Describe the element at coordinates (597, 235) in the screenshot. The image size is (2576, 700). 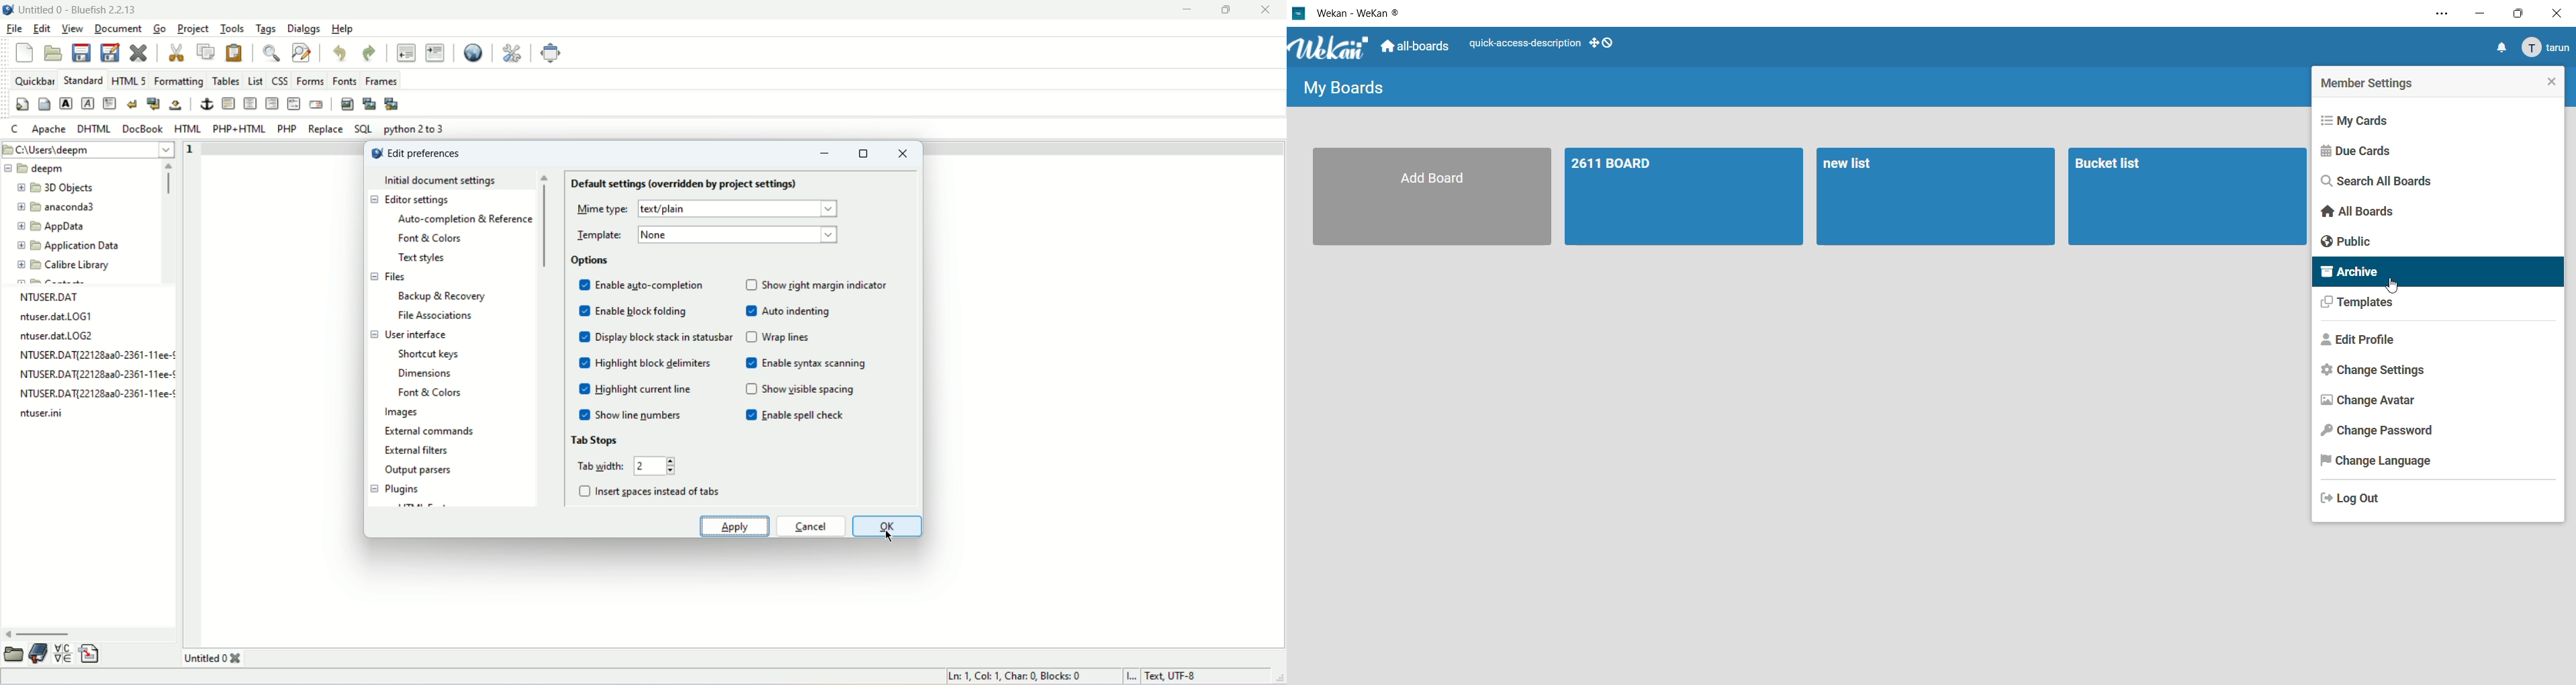
I see `template` at that location.